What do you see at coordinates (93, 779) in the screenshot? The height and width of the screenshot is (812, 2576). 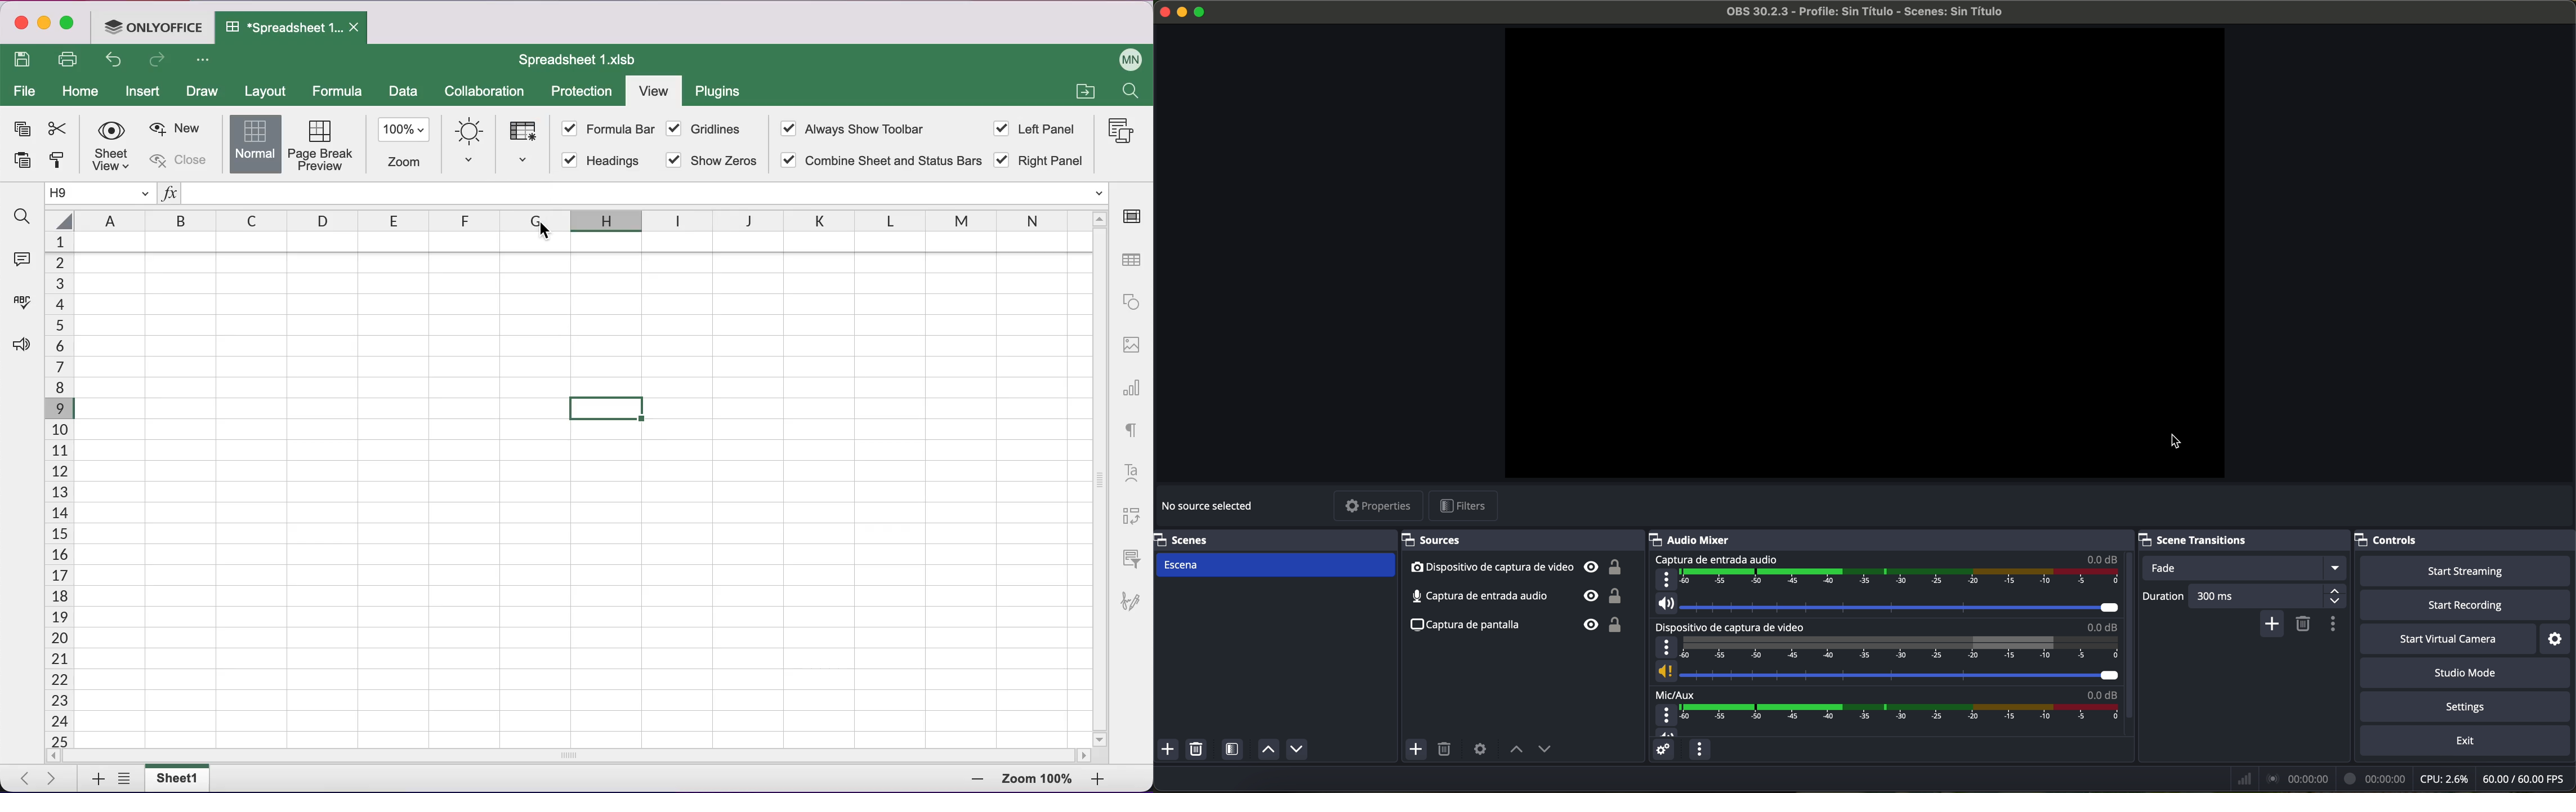 I see `add tab` at bounding box center [93, 779].